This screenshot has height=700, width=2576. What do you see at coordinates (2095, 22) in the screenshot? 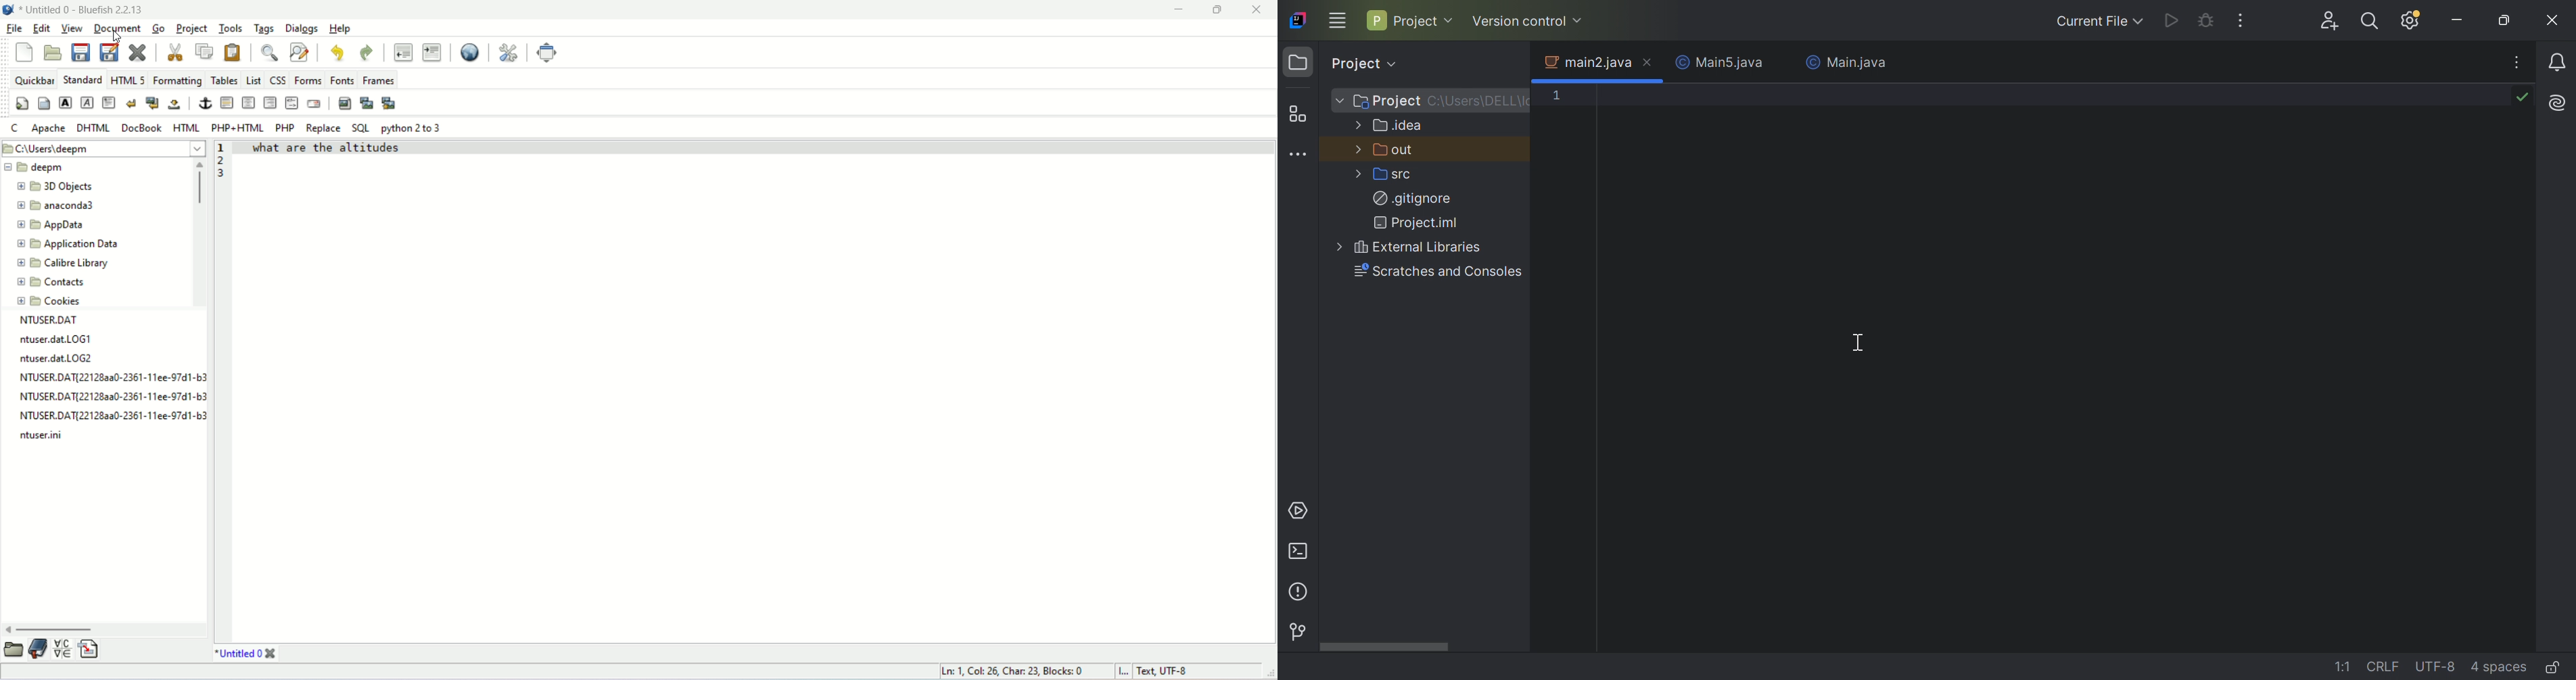
I see `Current file` at bounding box center [2095, 22].